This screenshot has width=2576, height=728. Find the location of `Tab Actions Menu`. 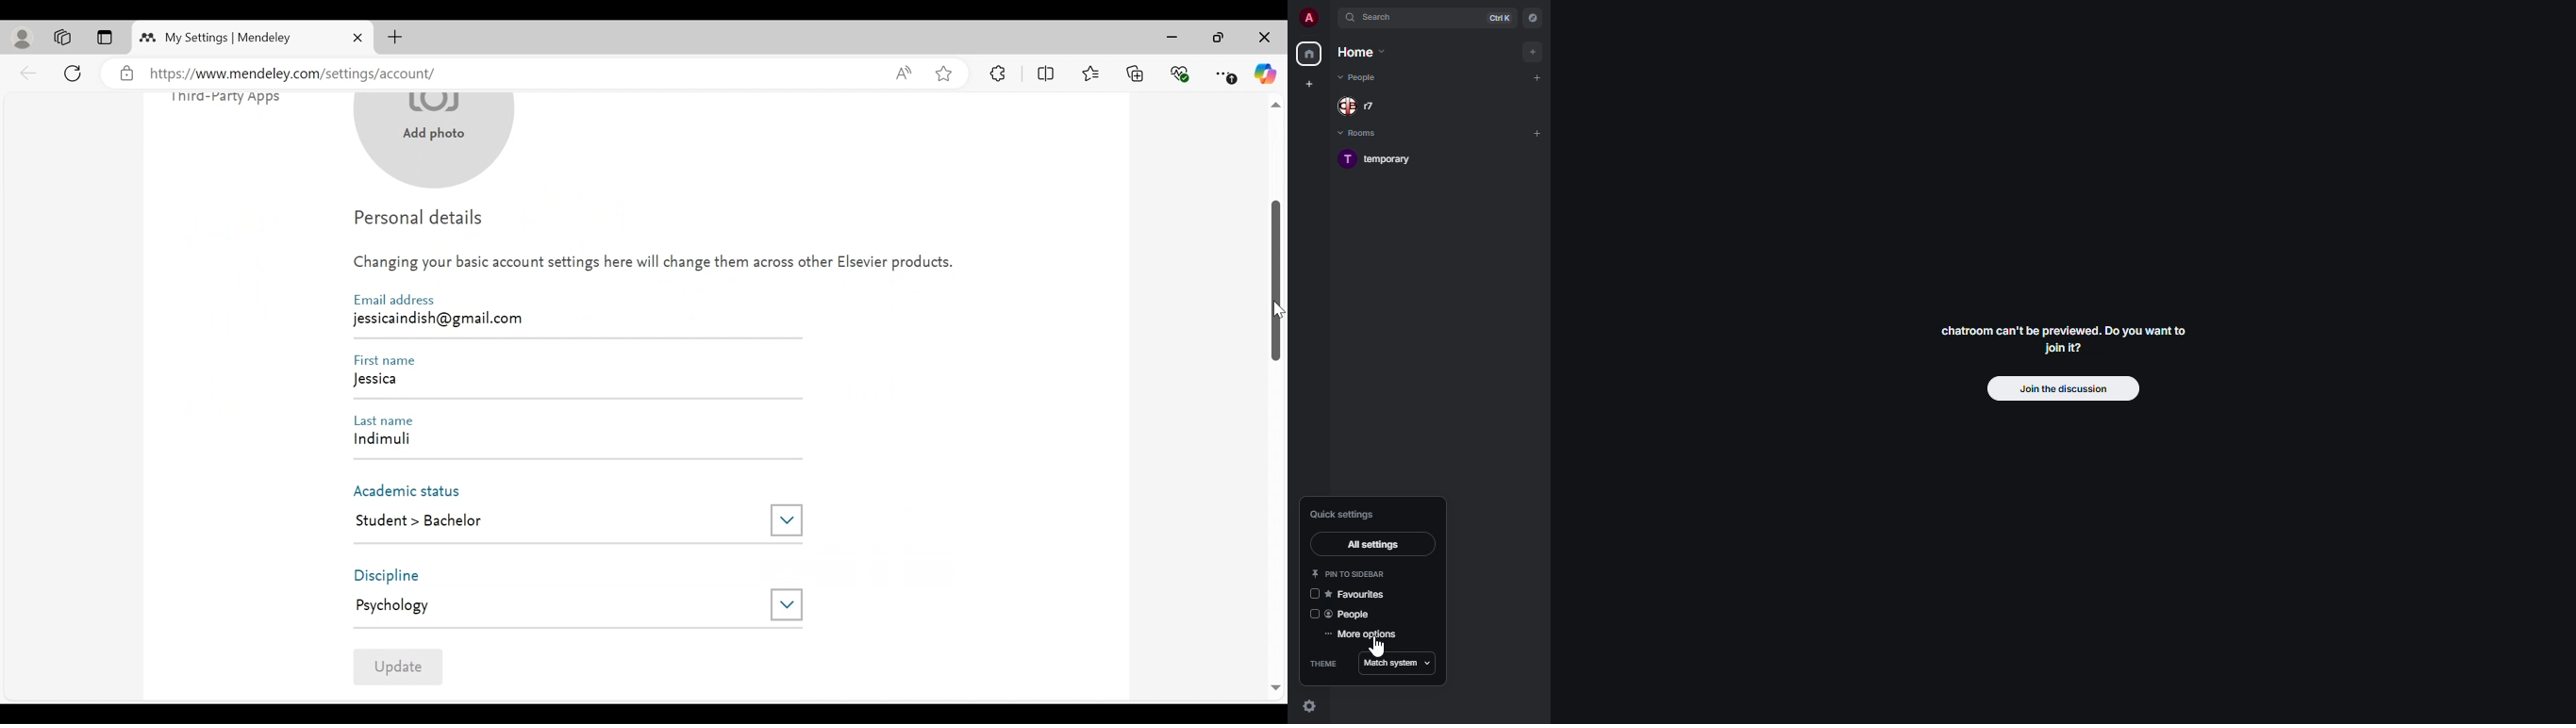

Tab Actions Menu is located at coordinates (104, 38).